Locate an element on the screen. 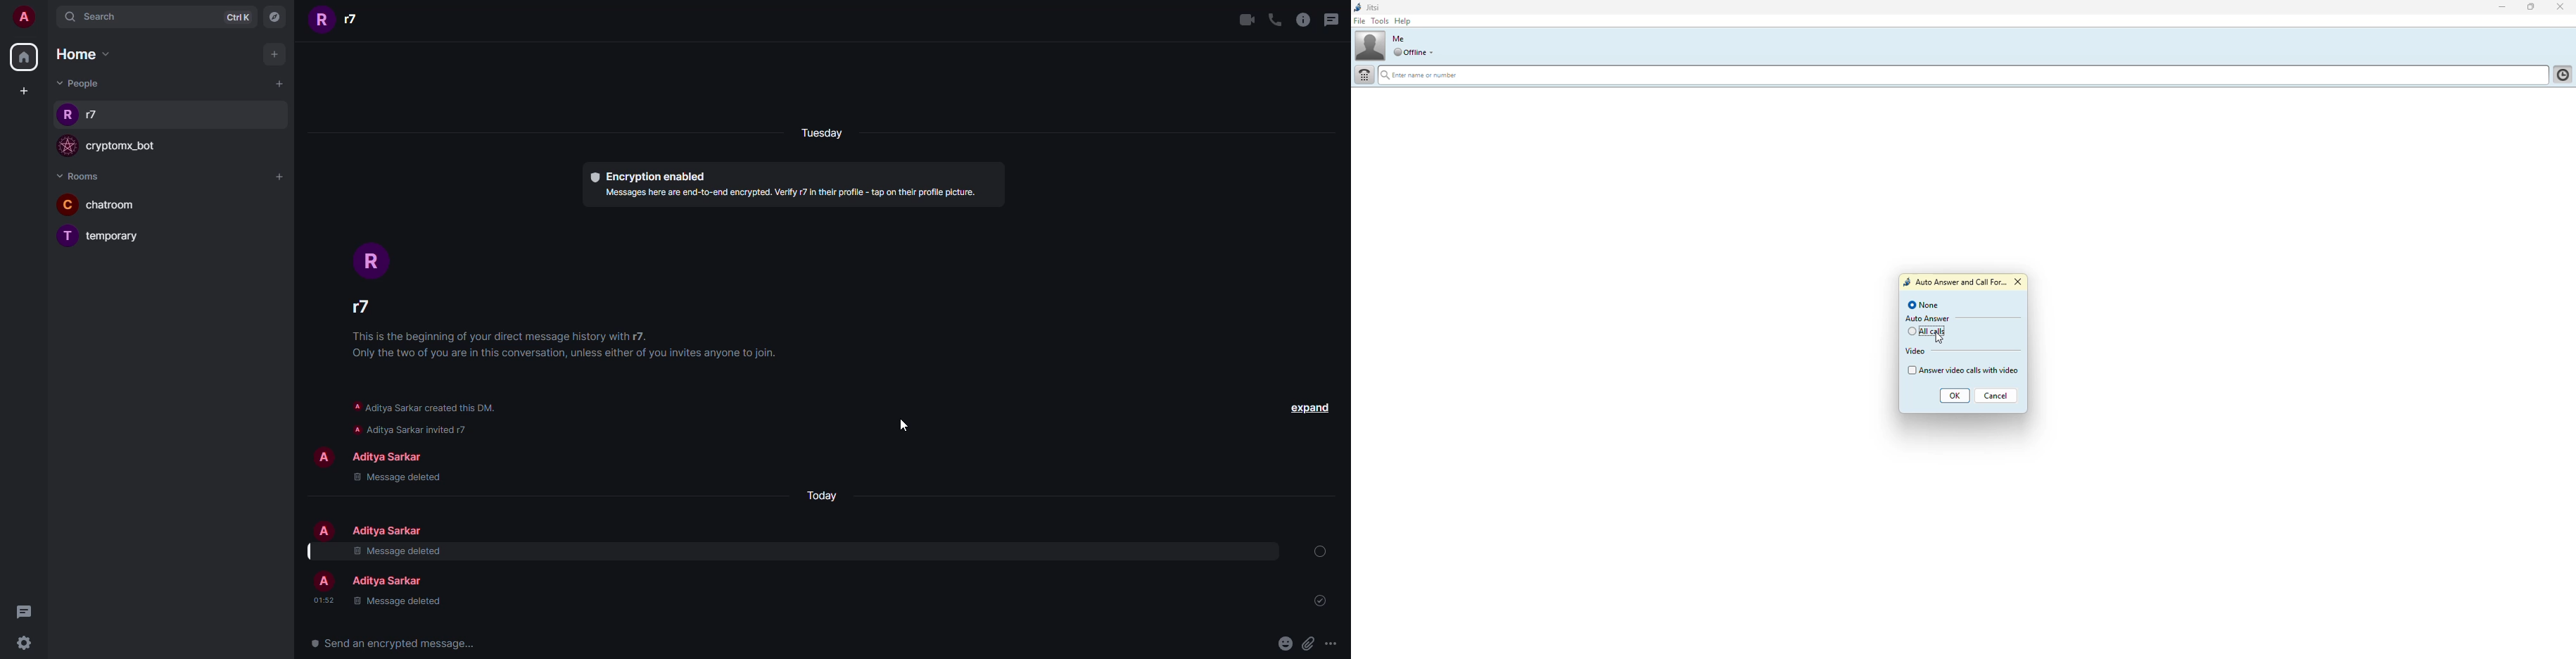 The height and width of the screenshot is (672, 2576). info is located at coordinates (573, 346).